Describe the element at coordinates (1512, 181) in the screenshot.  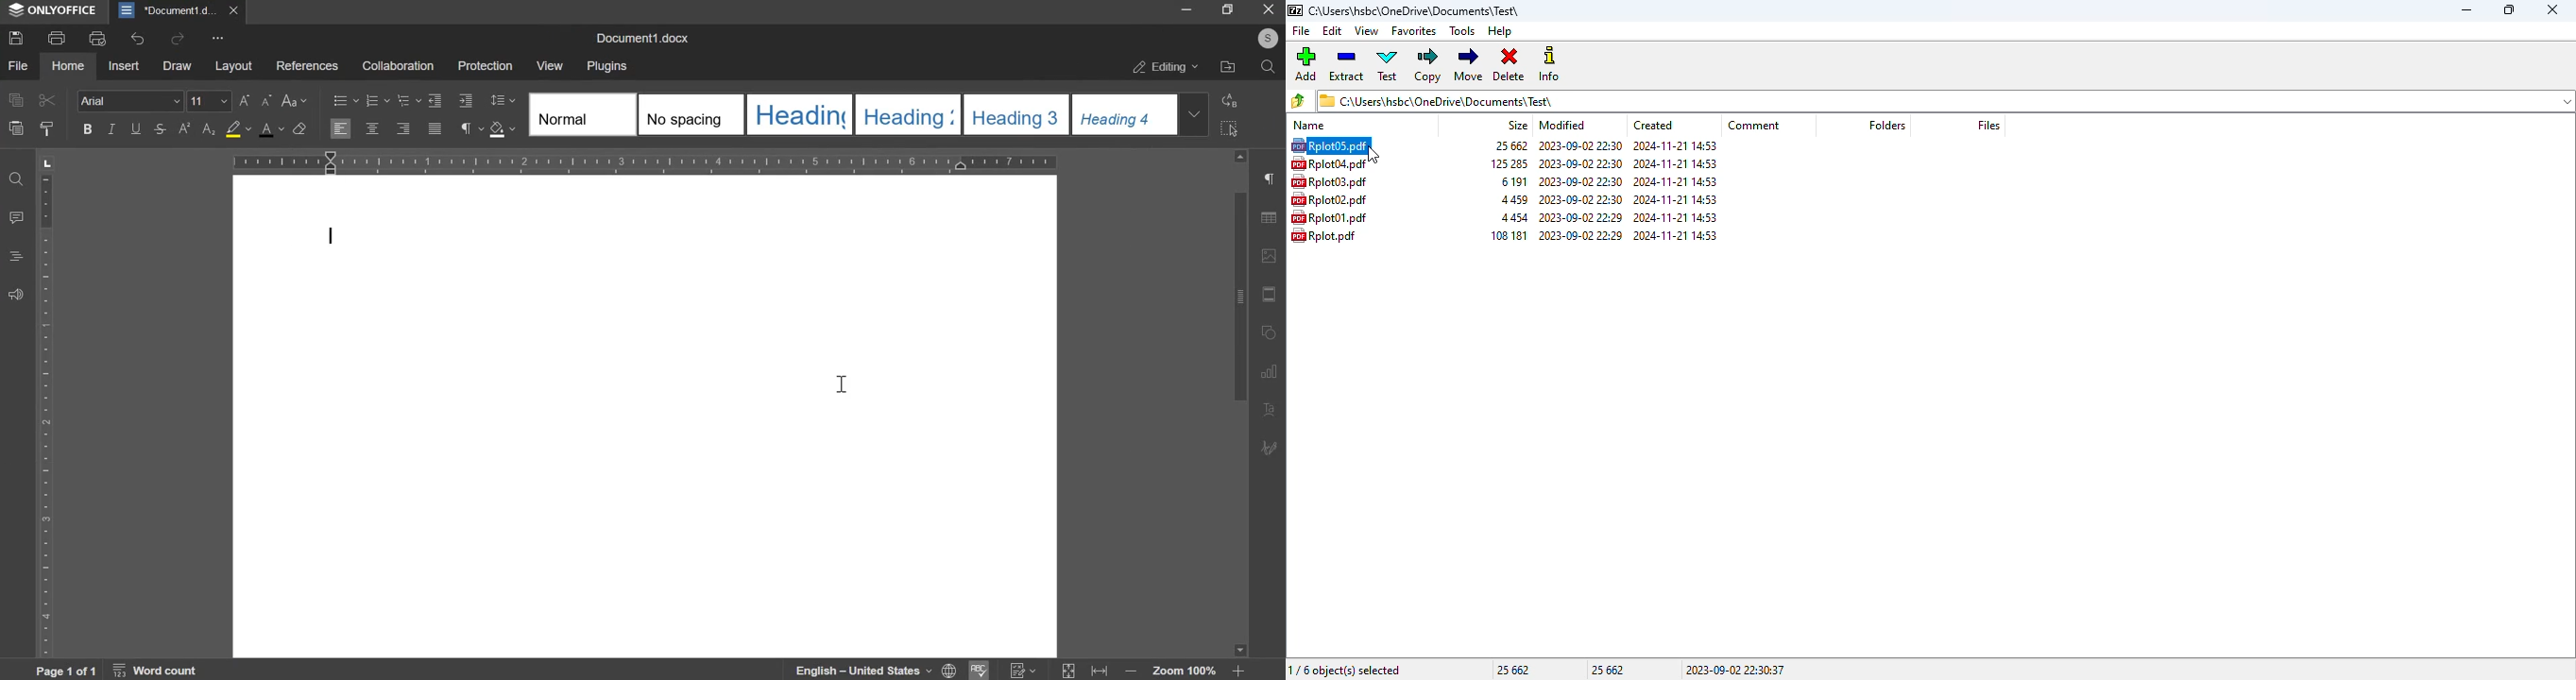
I see `size` at that location.